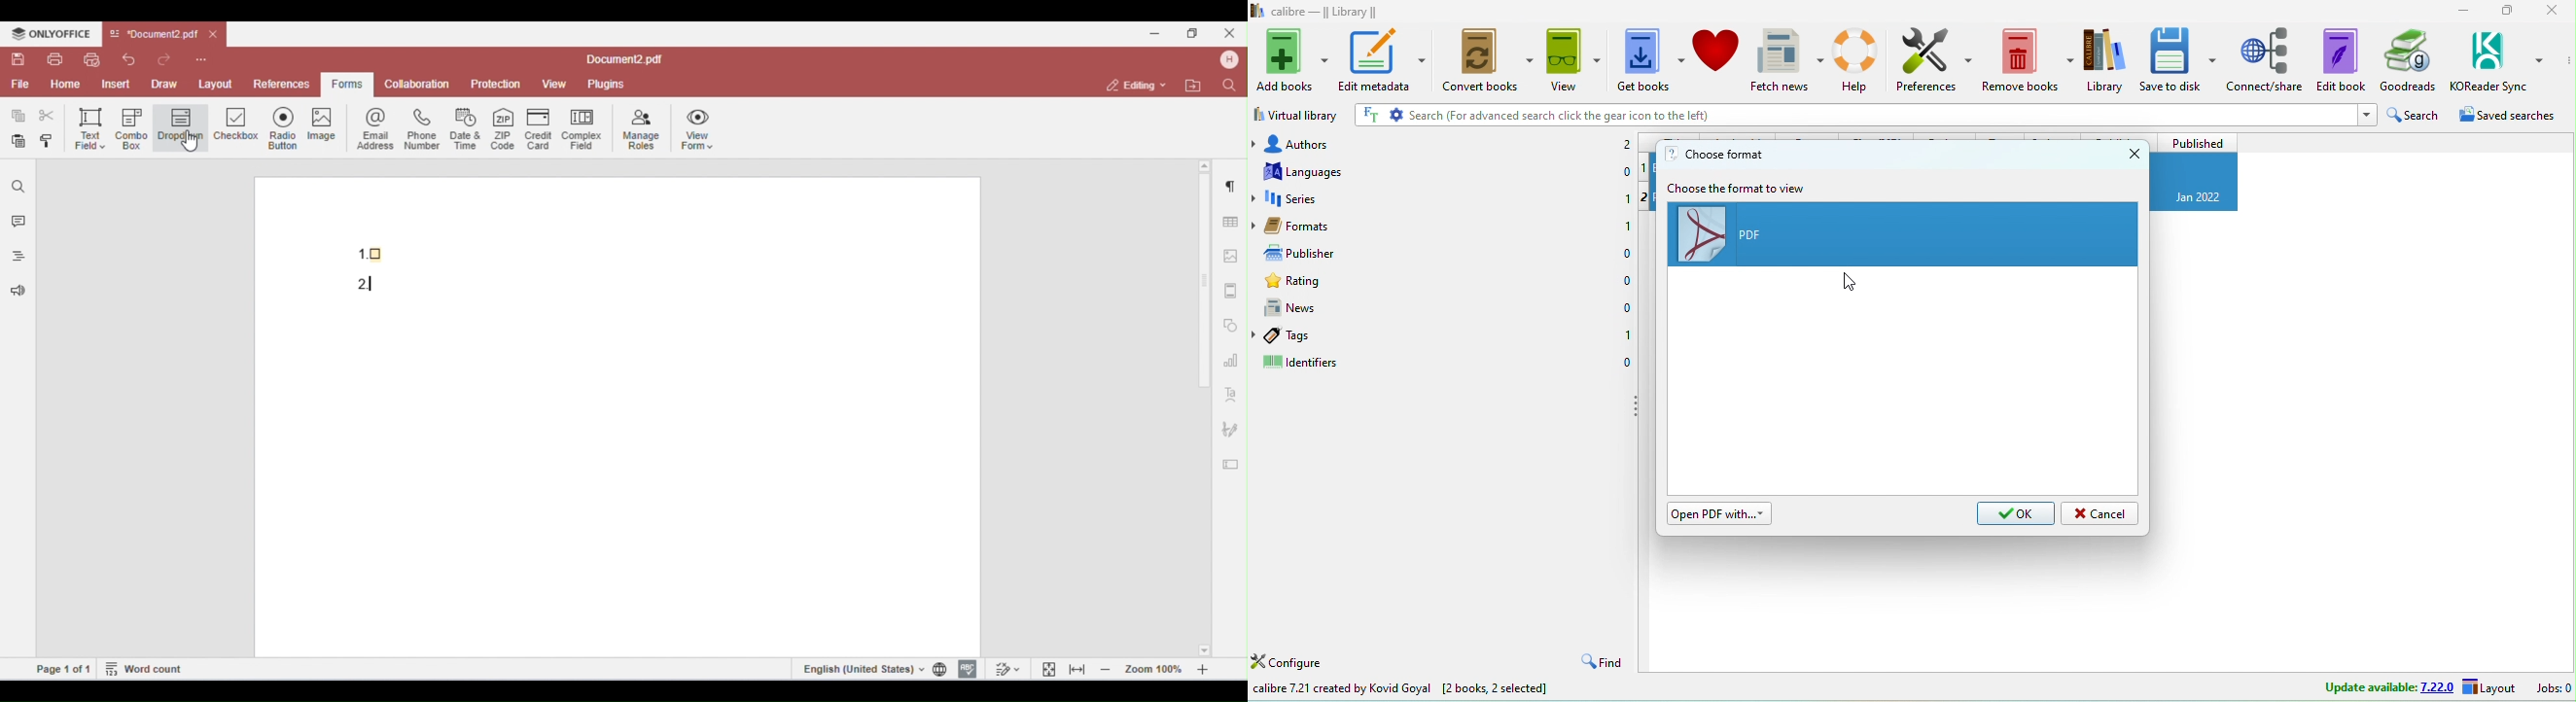 The image size is (2576, 728). I want to click on find, so click(1600, 662).